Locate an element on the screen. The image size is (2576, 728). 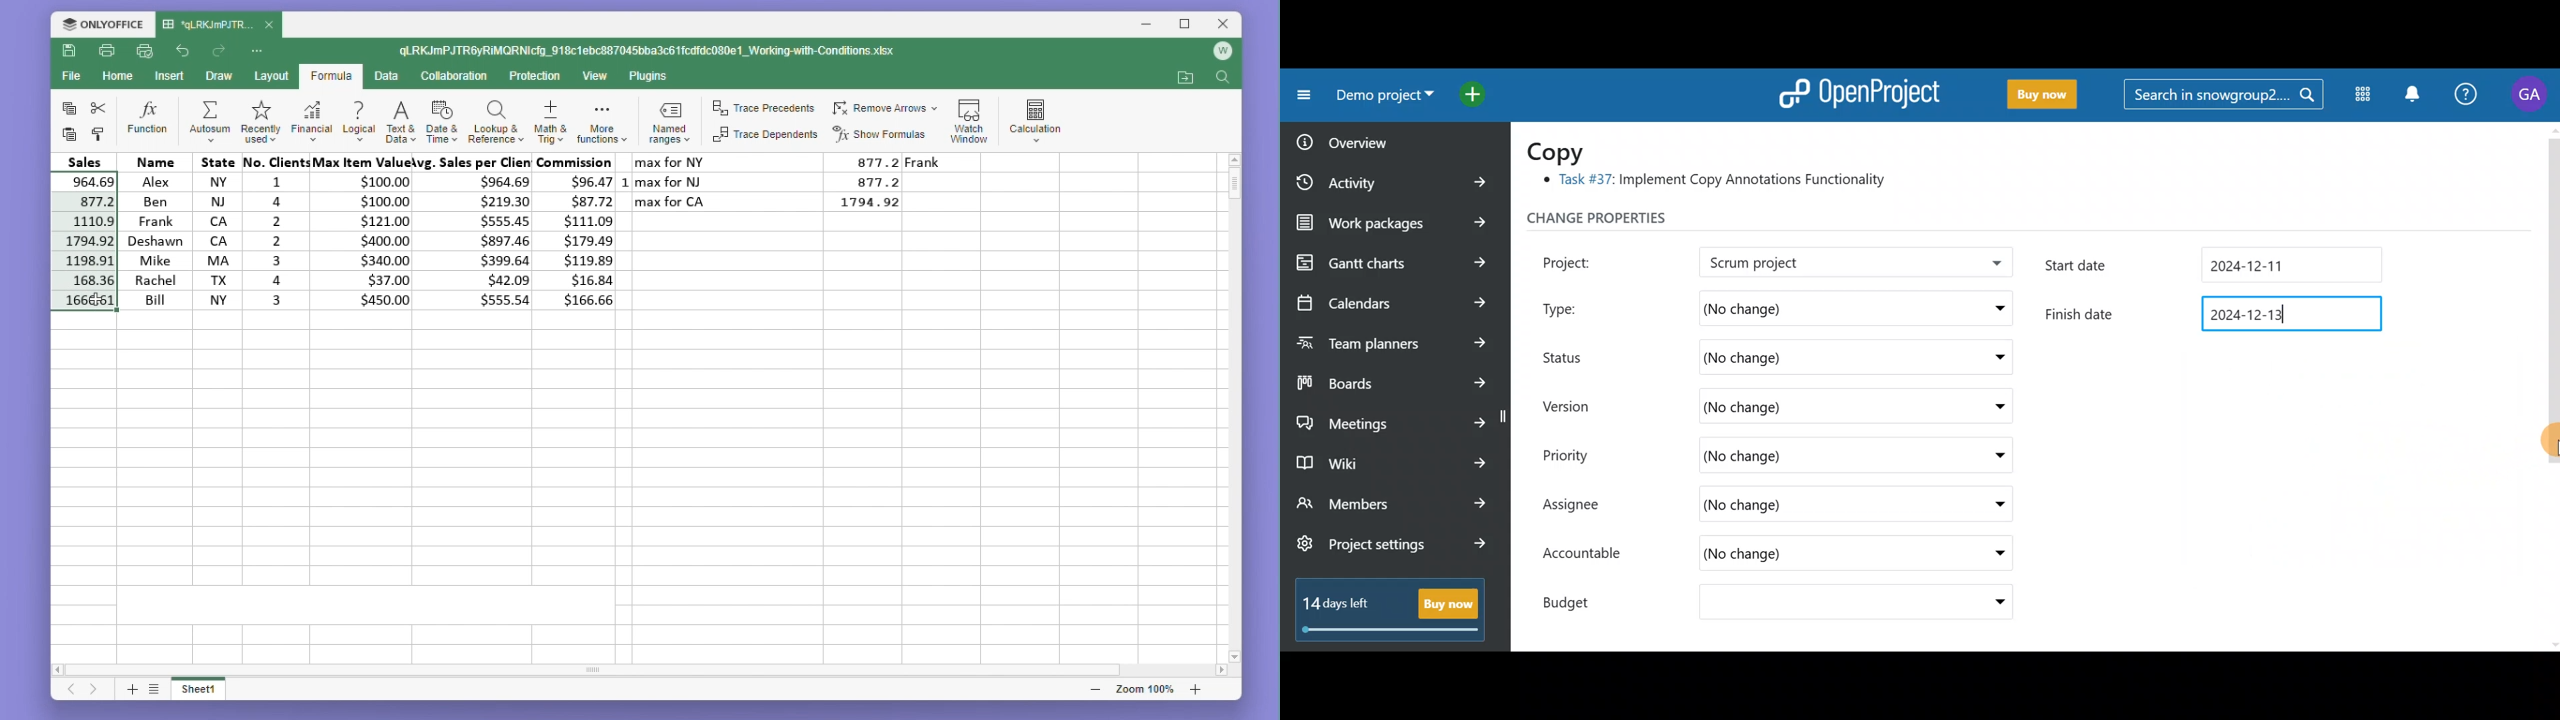
Close is located at coordinates (1218, 25).